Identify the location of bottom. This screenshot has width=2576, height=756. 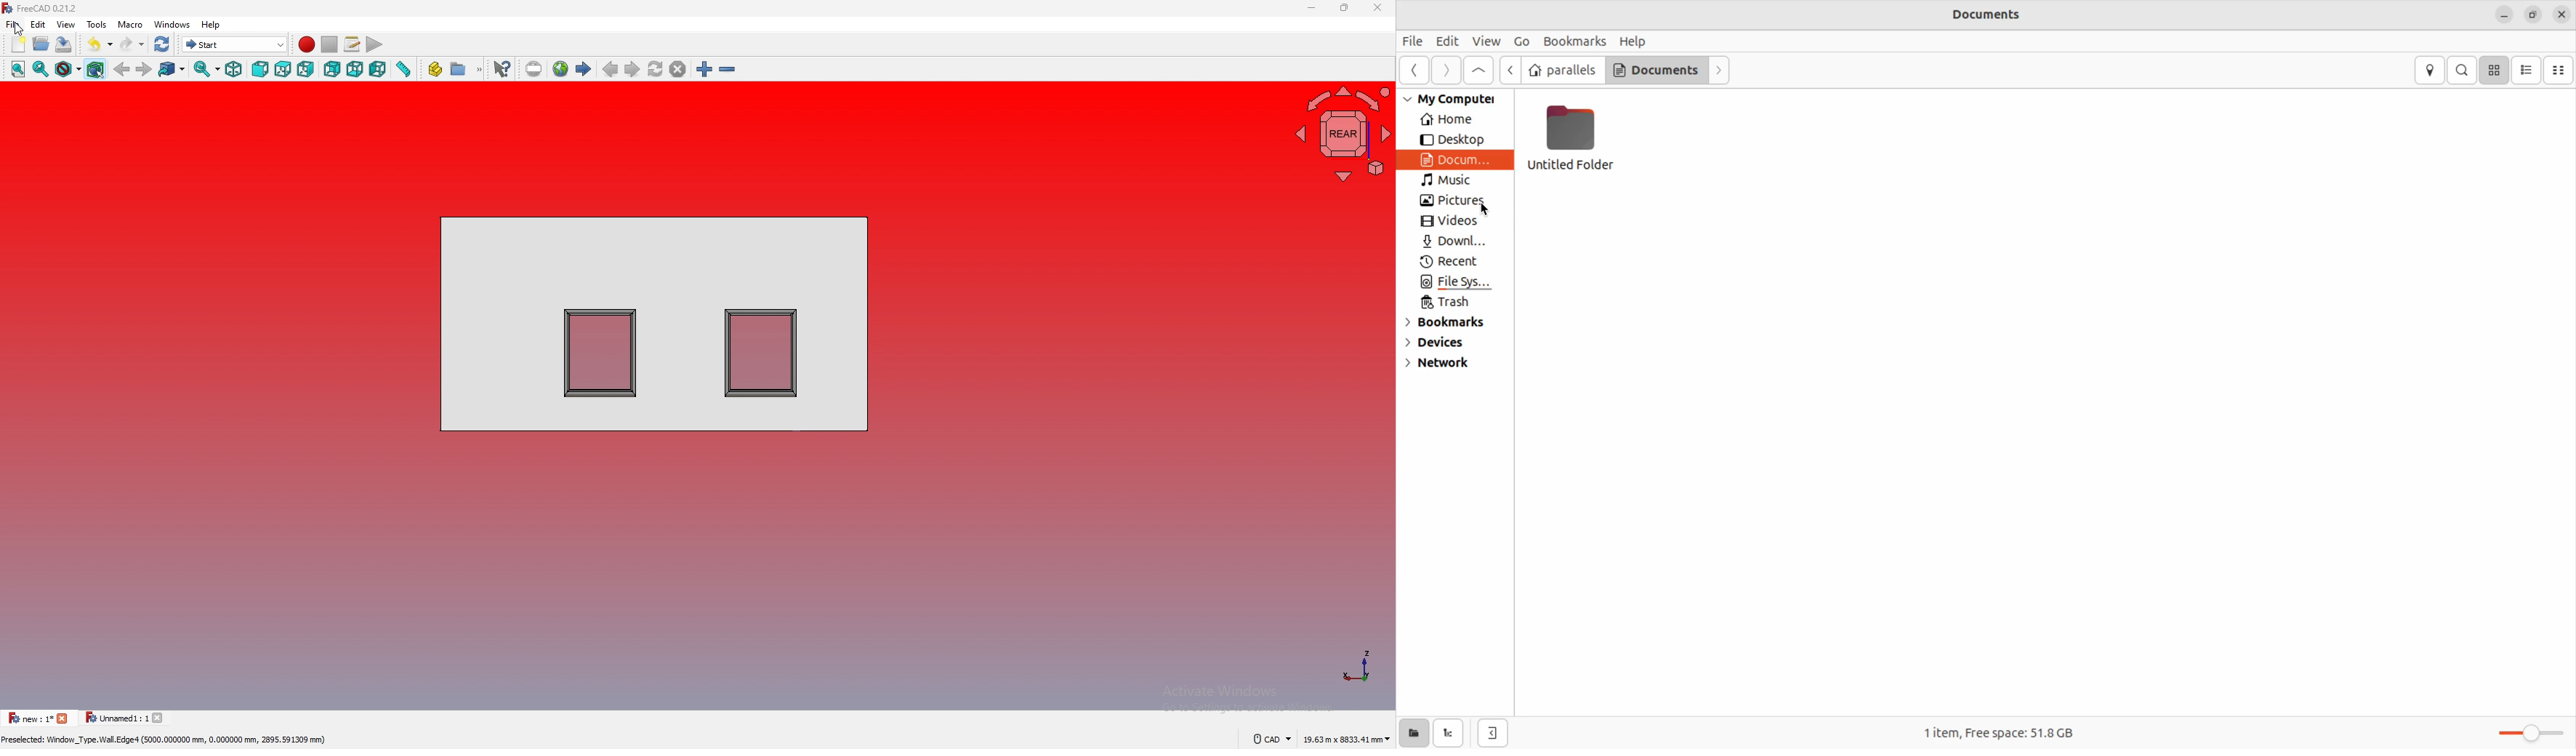
(355, 70).